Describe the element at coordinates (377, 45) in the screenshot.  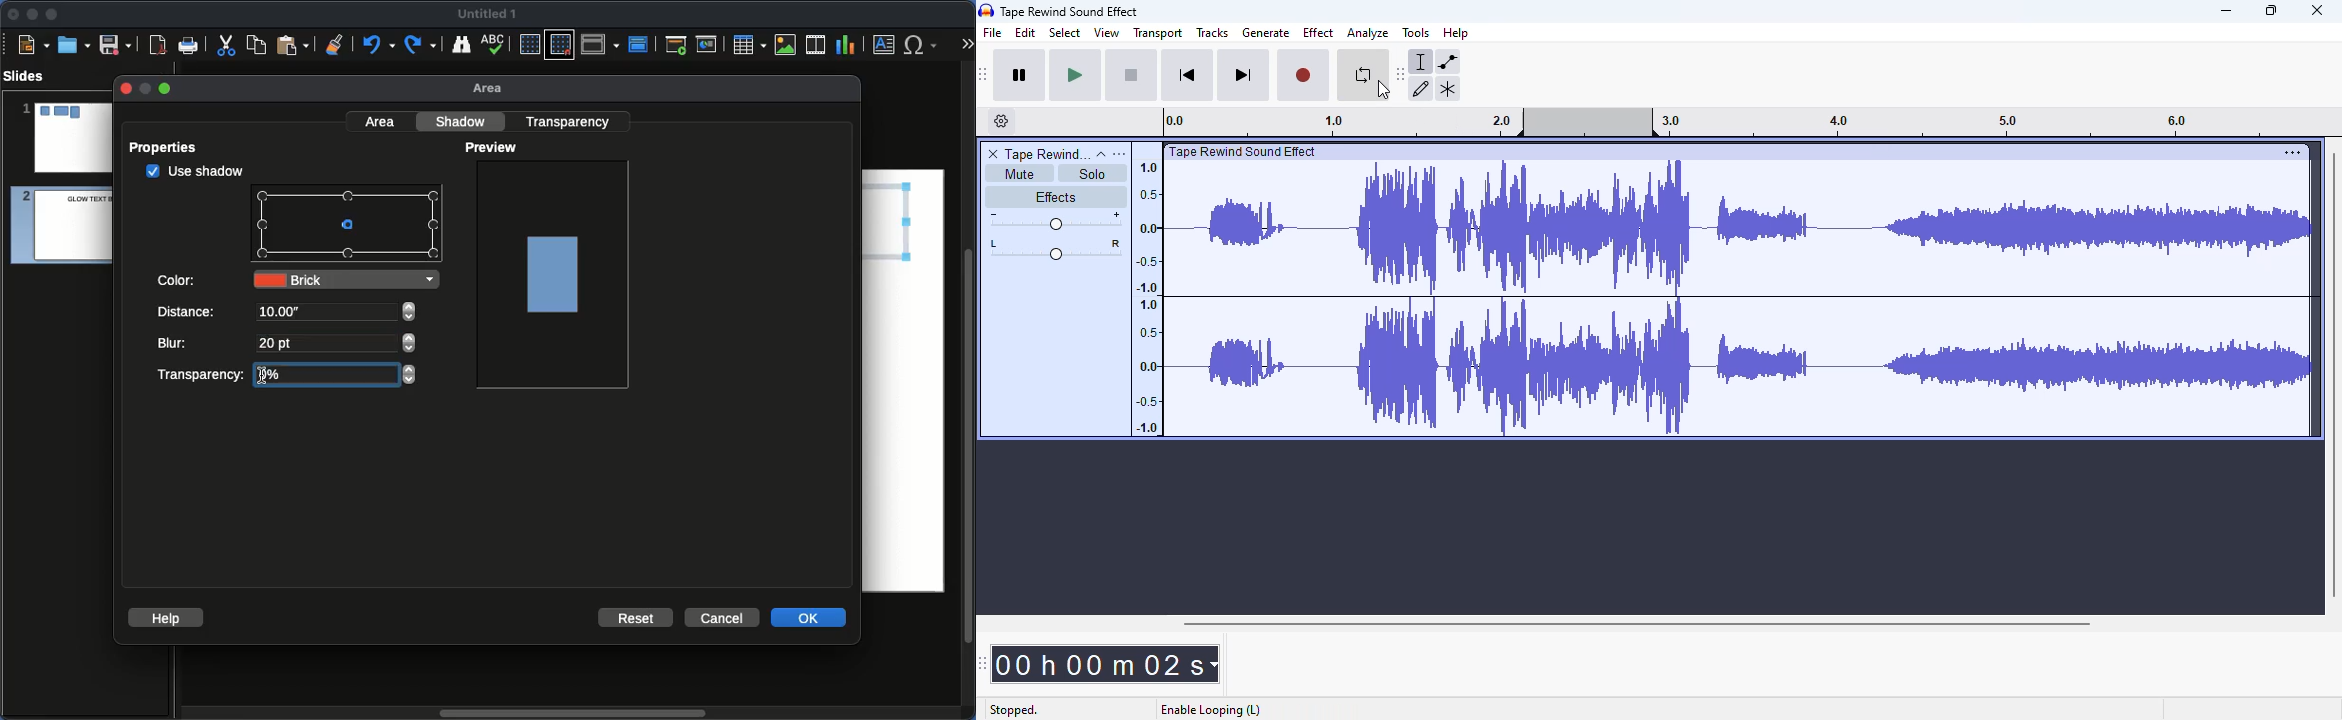
I see `Undo` at that location.